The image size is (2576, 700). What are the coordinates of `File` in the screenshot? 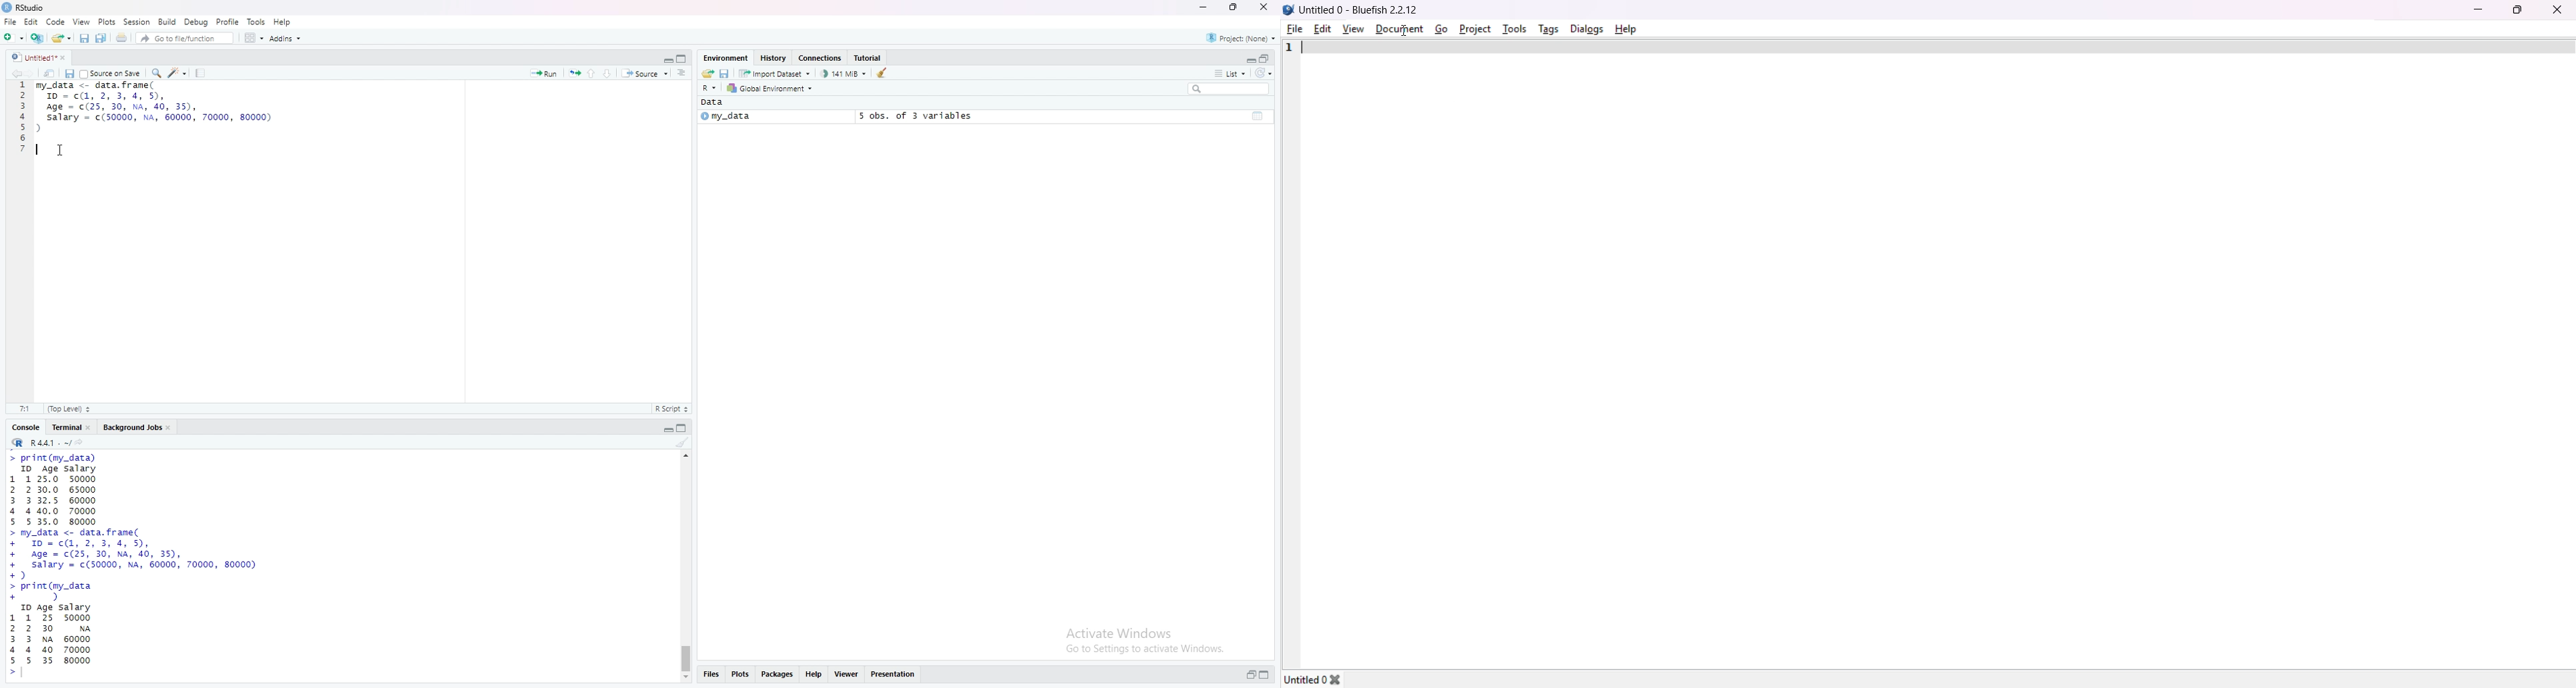 It's located at (11, 21).